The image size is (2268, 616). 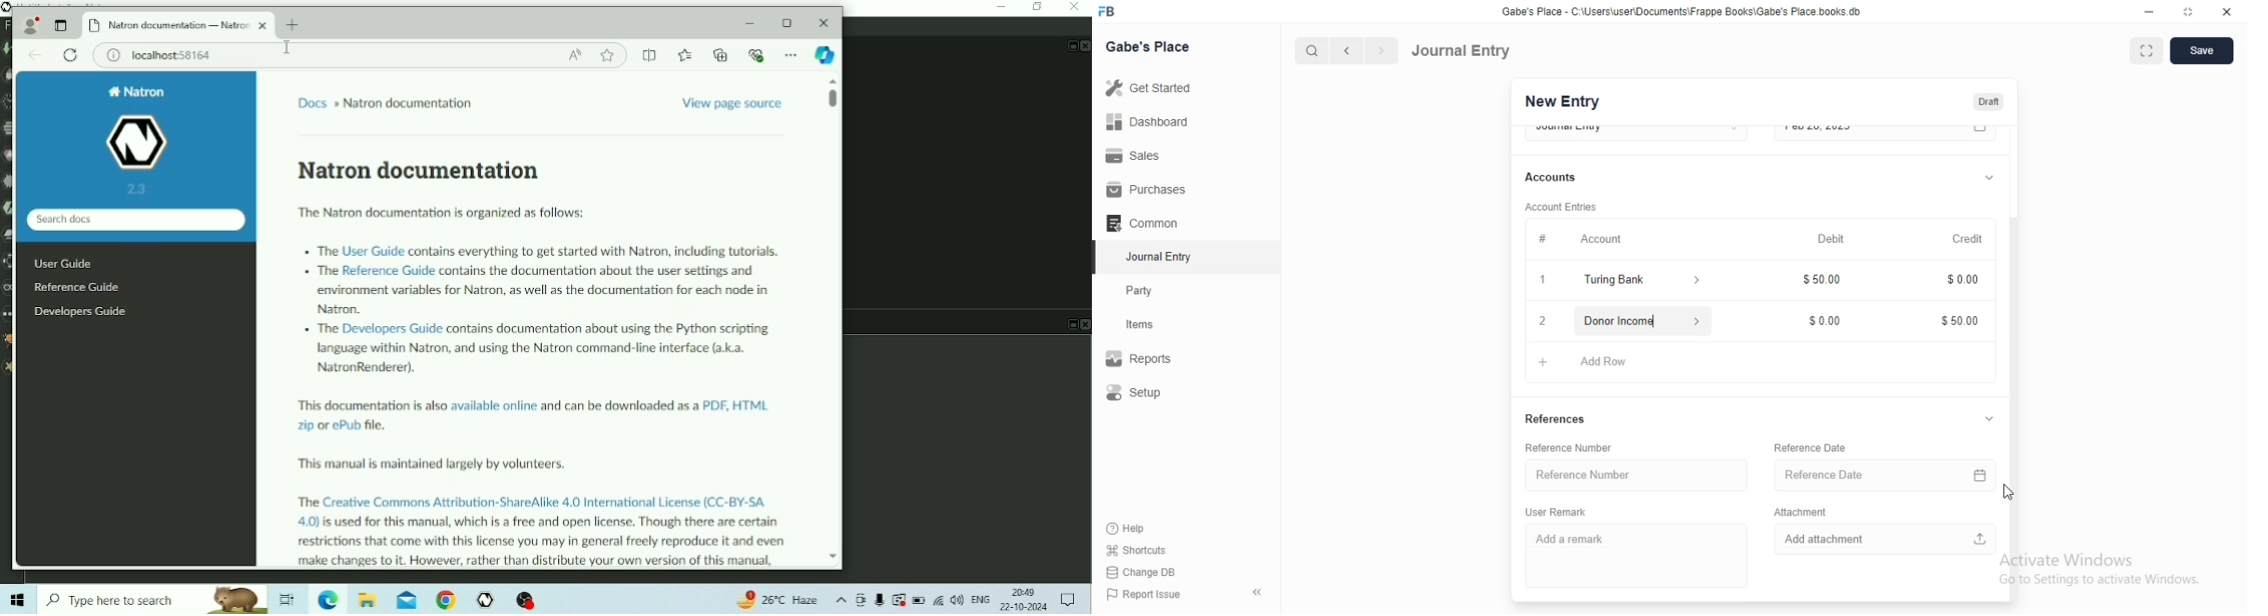 I want to click on vertical scrollbar, so click(x=2018, y=407).